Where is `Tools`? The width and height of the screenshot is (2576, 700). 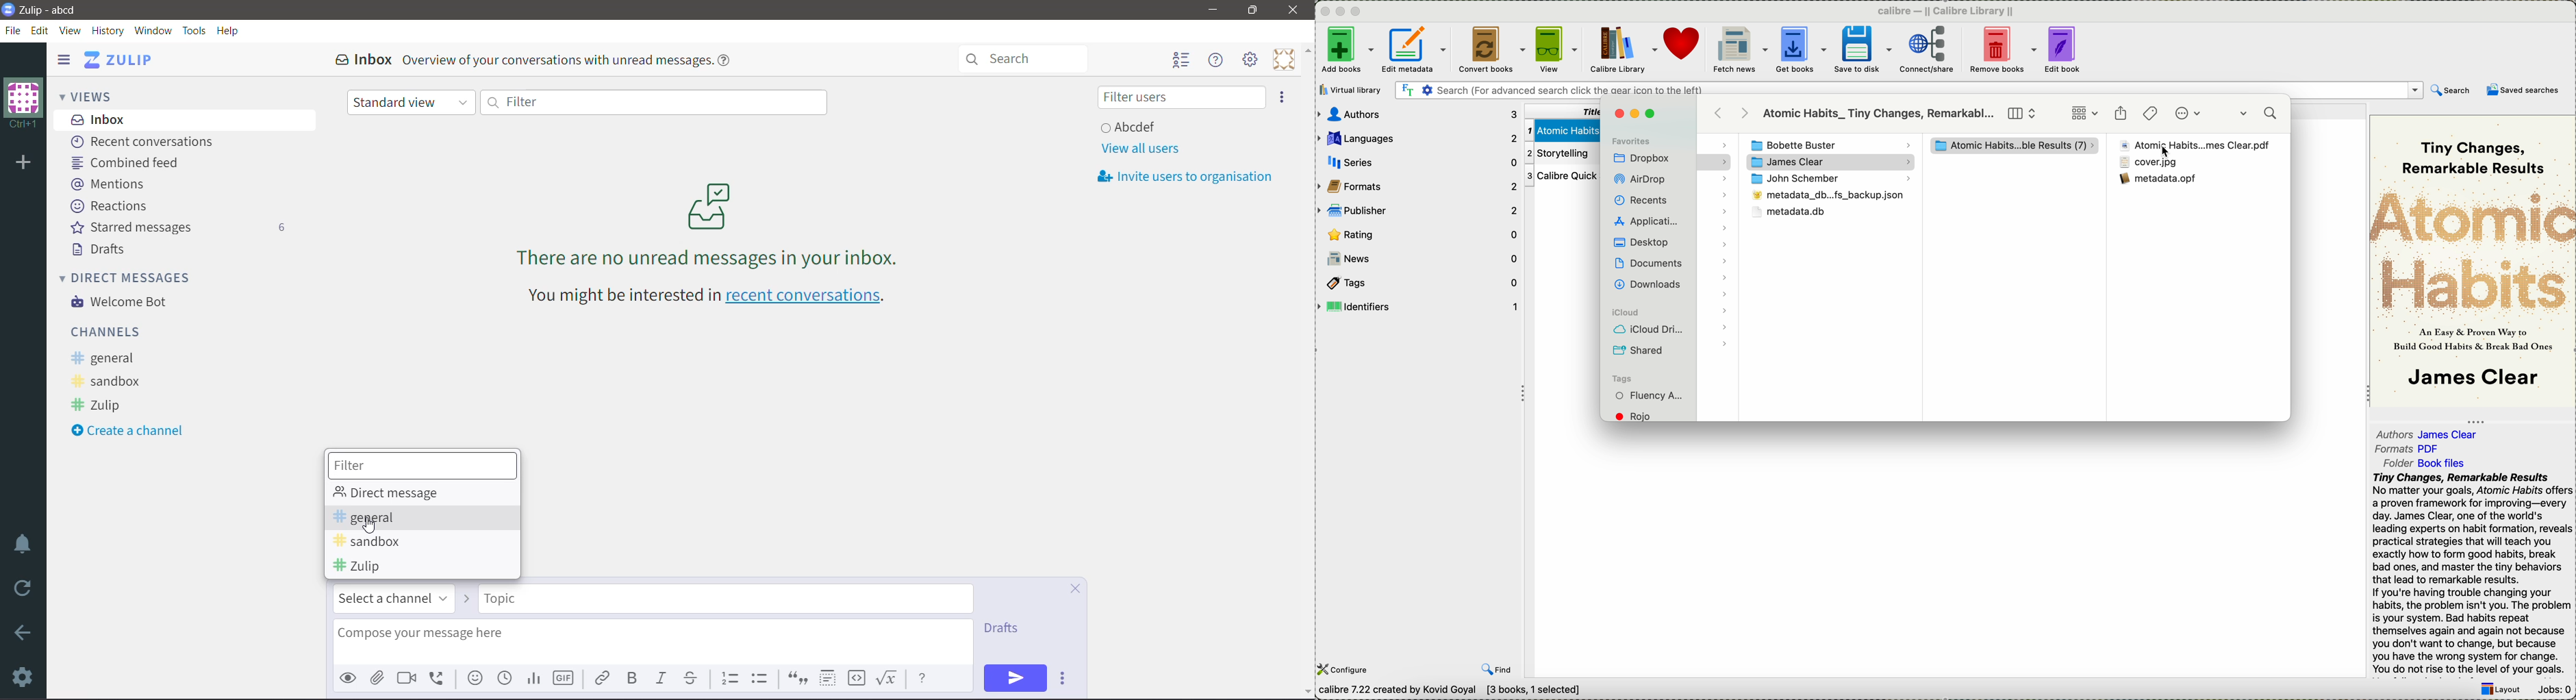 Tools is located at coordinates (194, 31).